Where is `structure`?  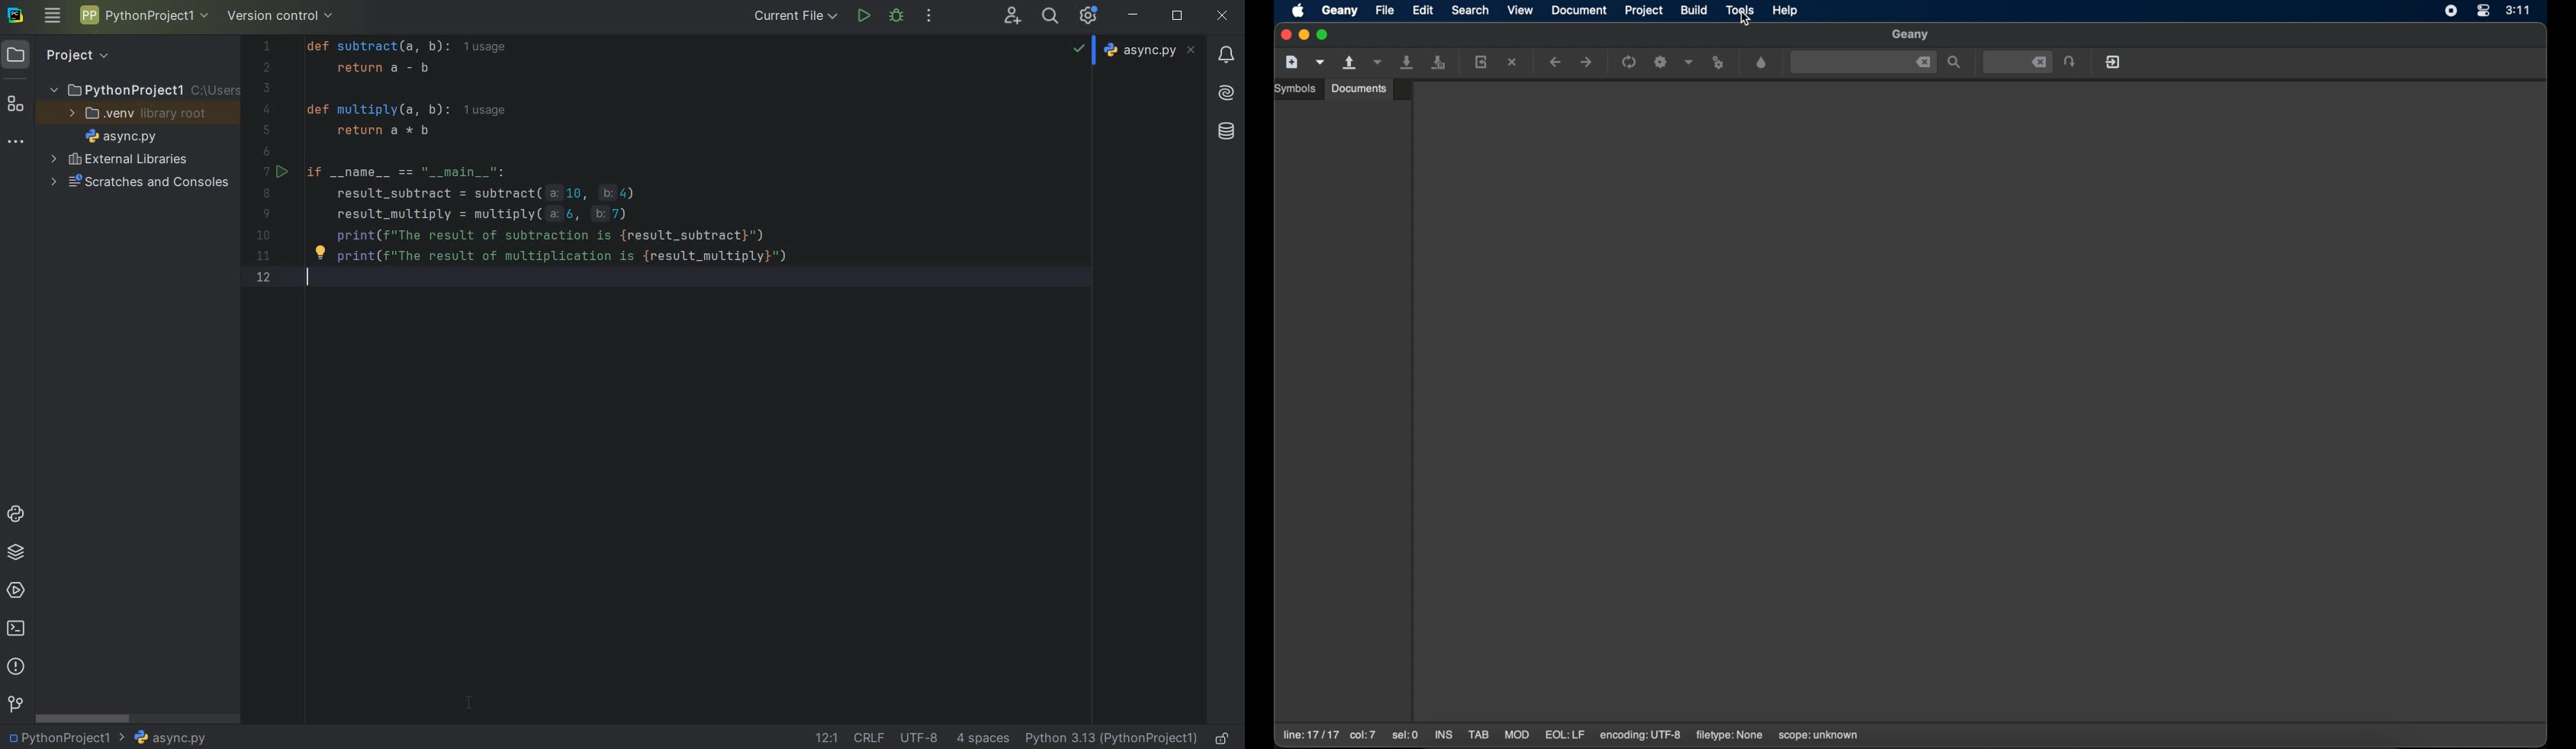
structure is located at coordinates (16, 105).